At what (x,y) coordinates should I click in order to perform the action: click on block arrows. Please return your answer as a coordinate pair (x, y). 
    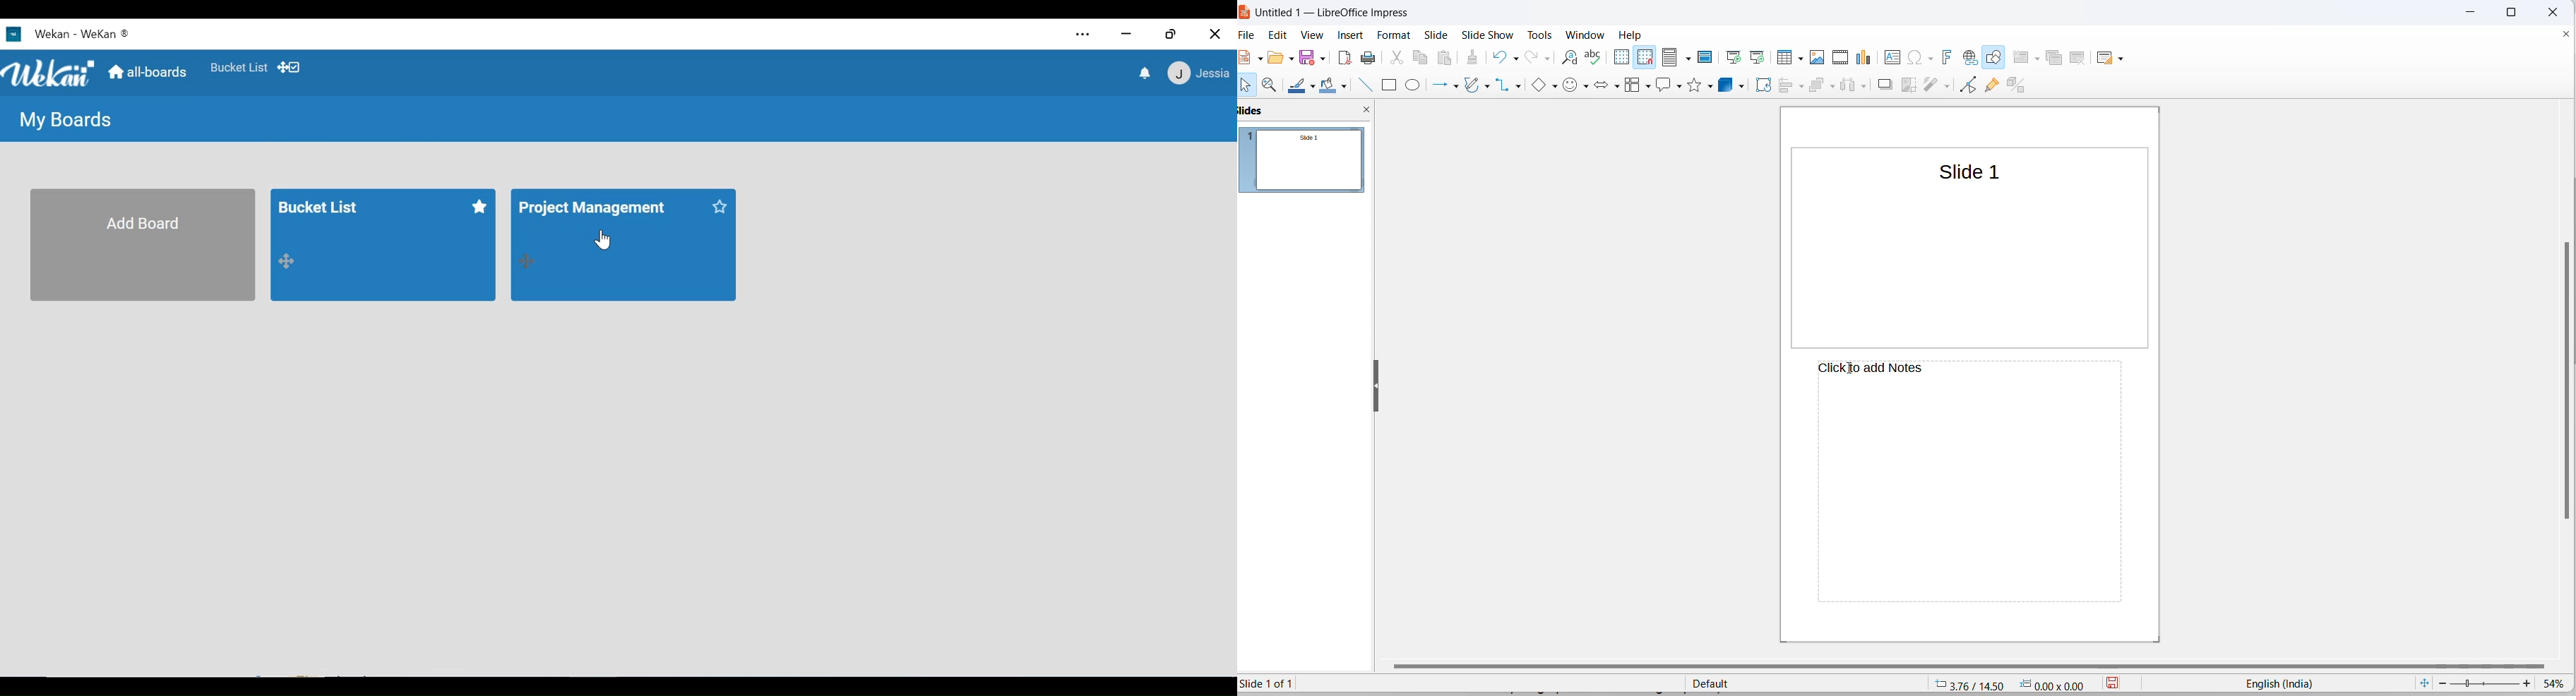
    Looking at the image, I should click on (1603, 87).